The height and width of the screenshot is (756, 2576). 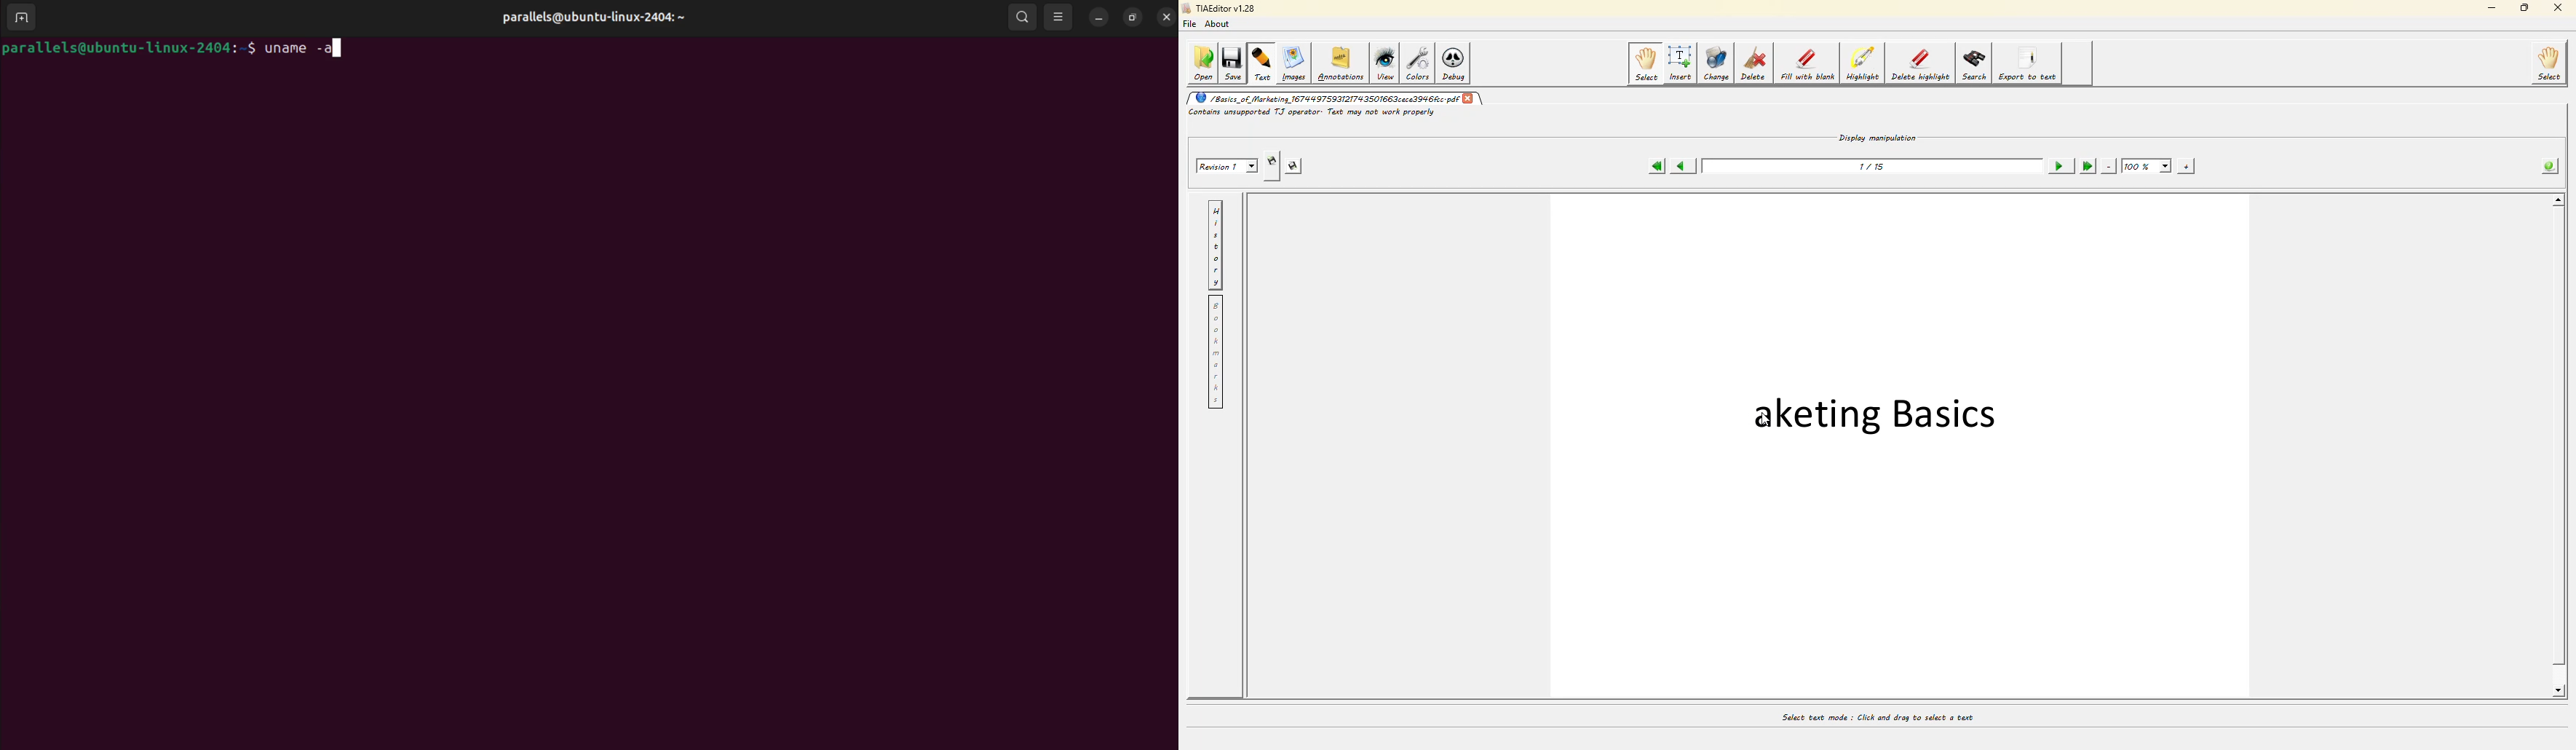 What do you see at coordinates (1134, 17) in the screenshot?
I see `resize` at bounding box center [1134, 17].